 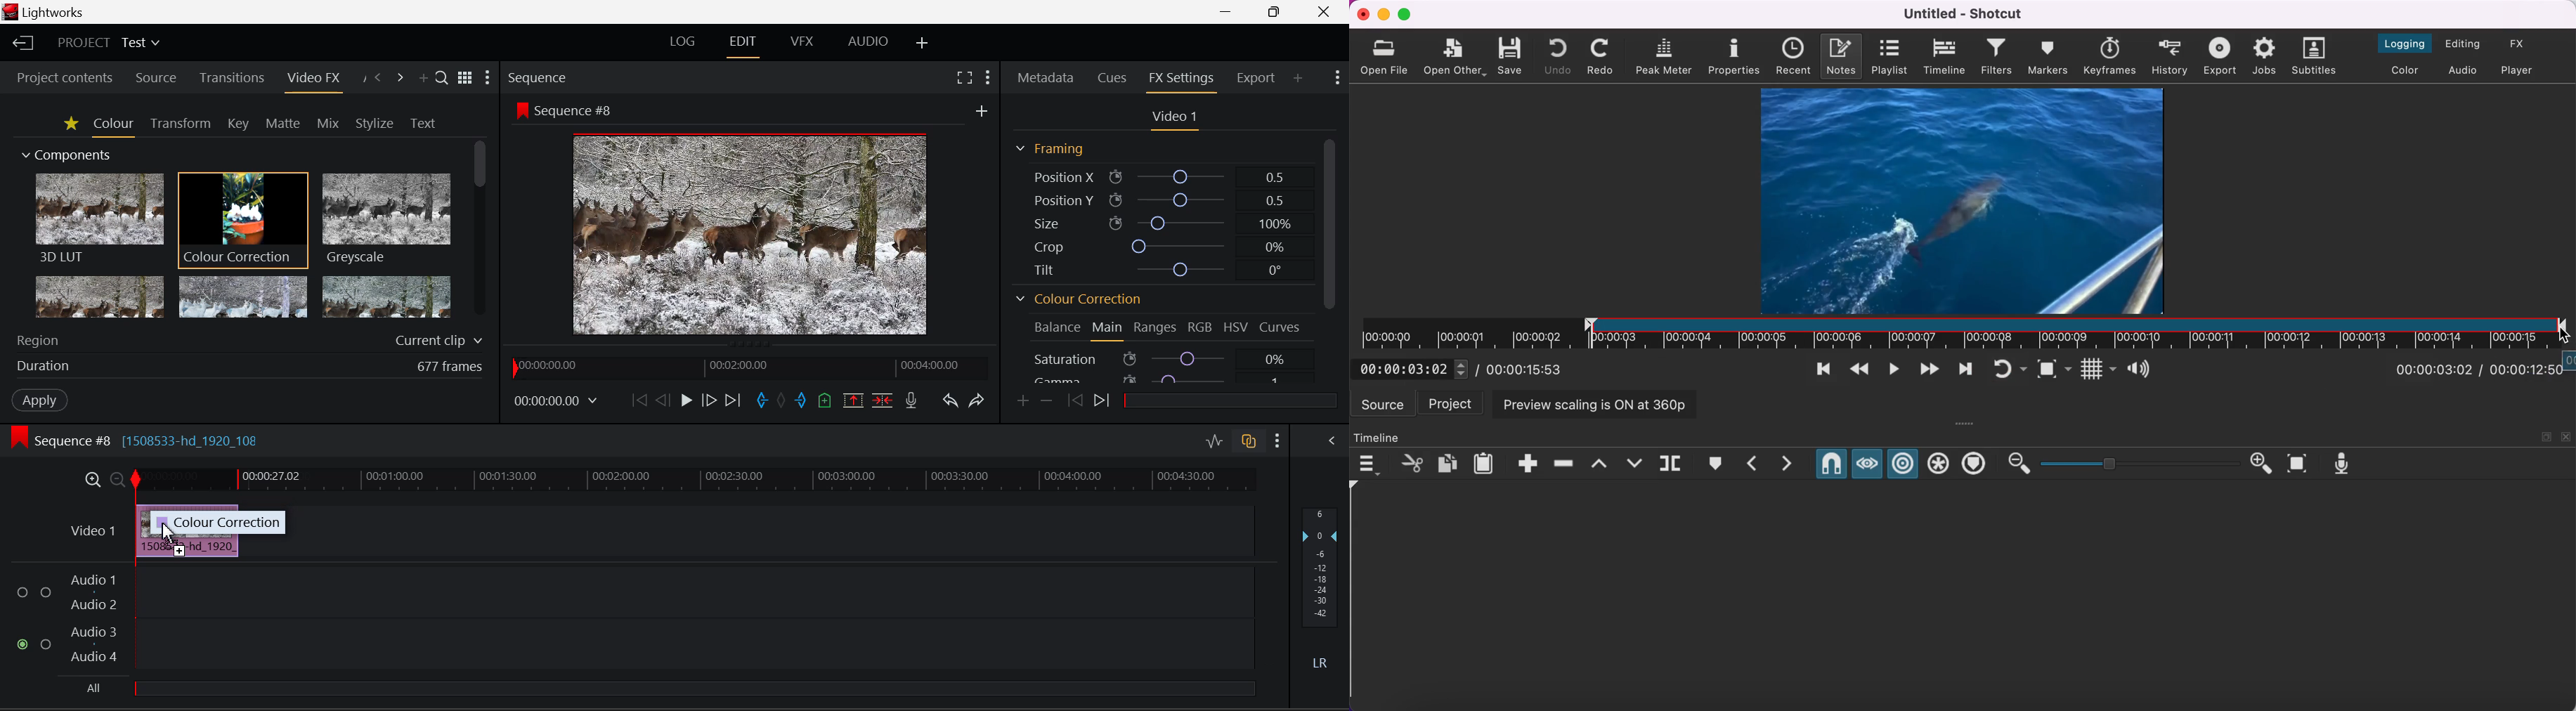 I want to click on Transform, so click(x=180, y=124).